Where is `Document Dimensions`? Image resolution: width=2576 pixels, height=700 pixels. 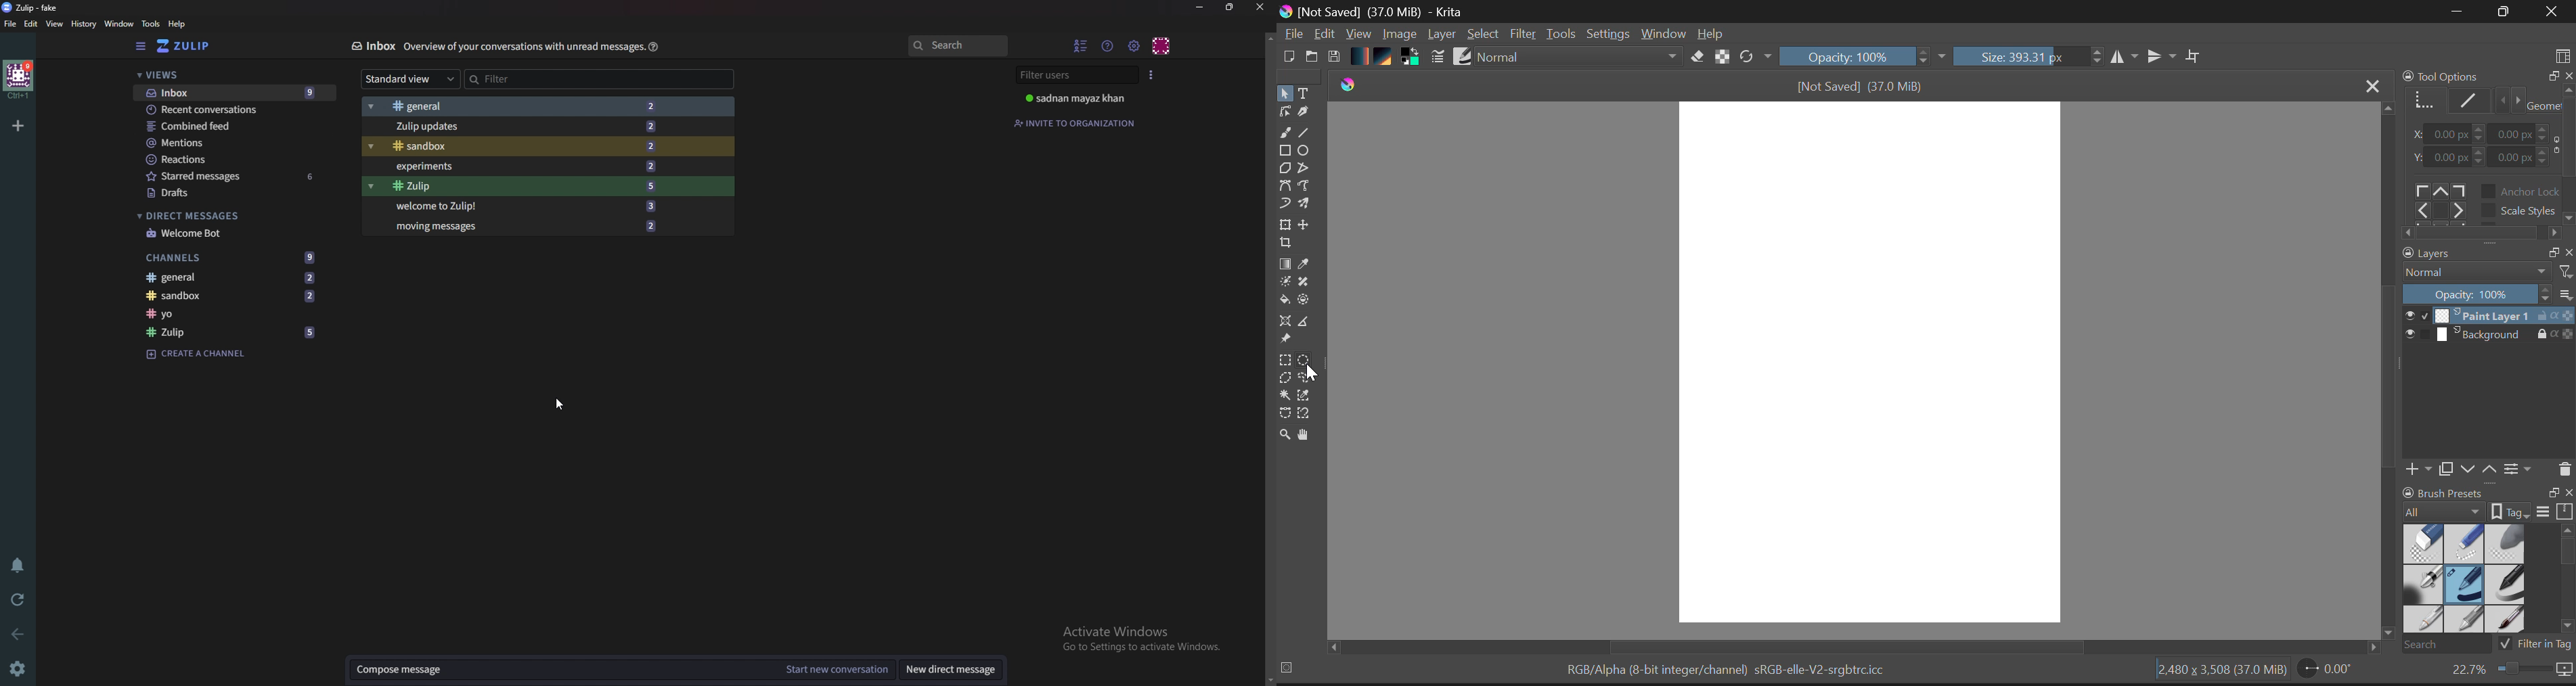 Document Dimensions is located at coordinates (2219, 671).